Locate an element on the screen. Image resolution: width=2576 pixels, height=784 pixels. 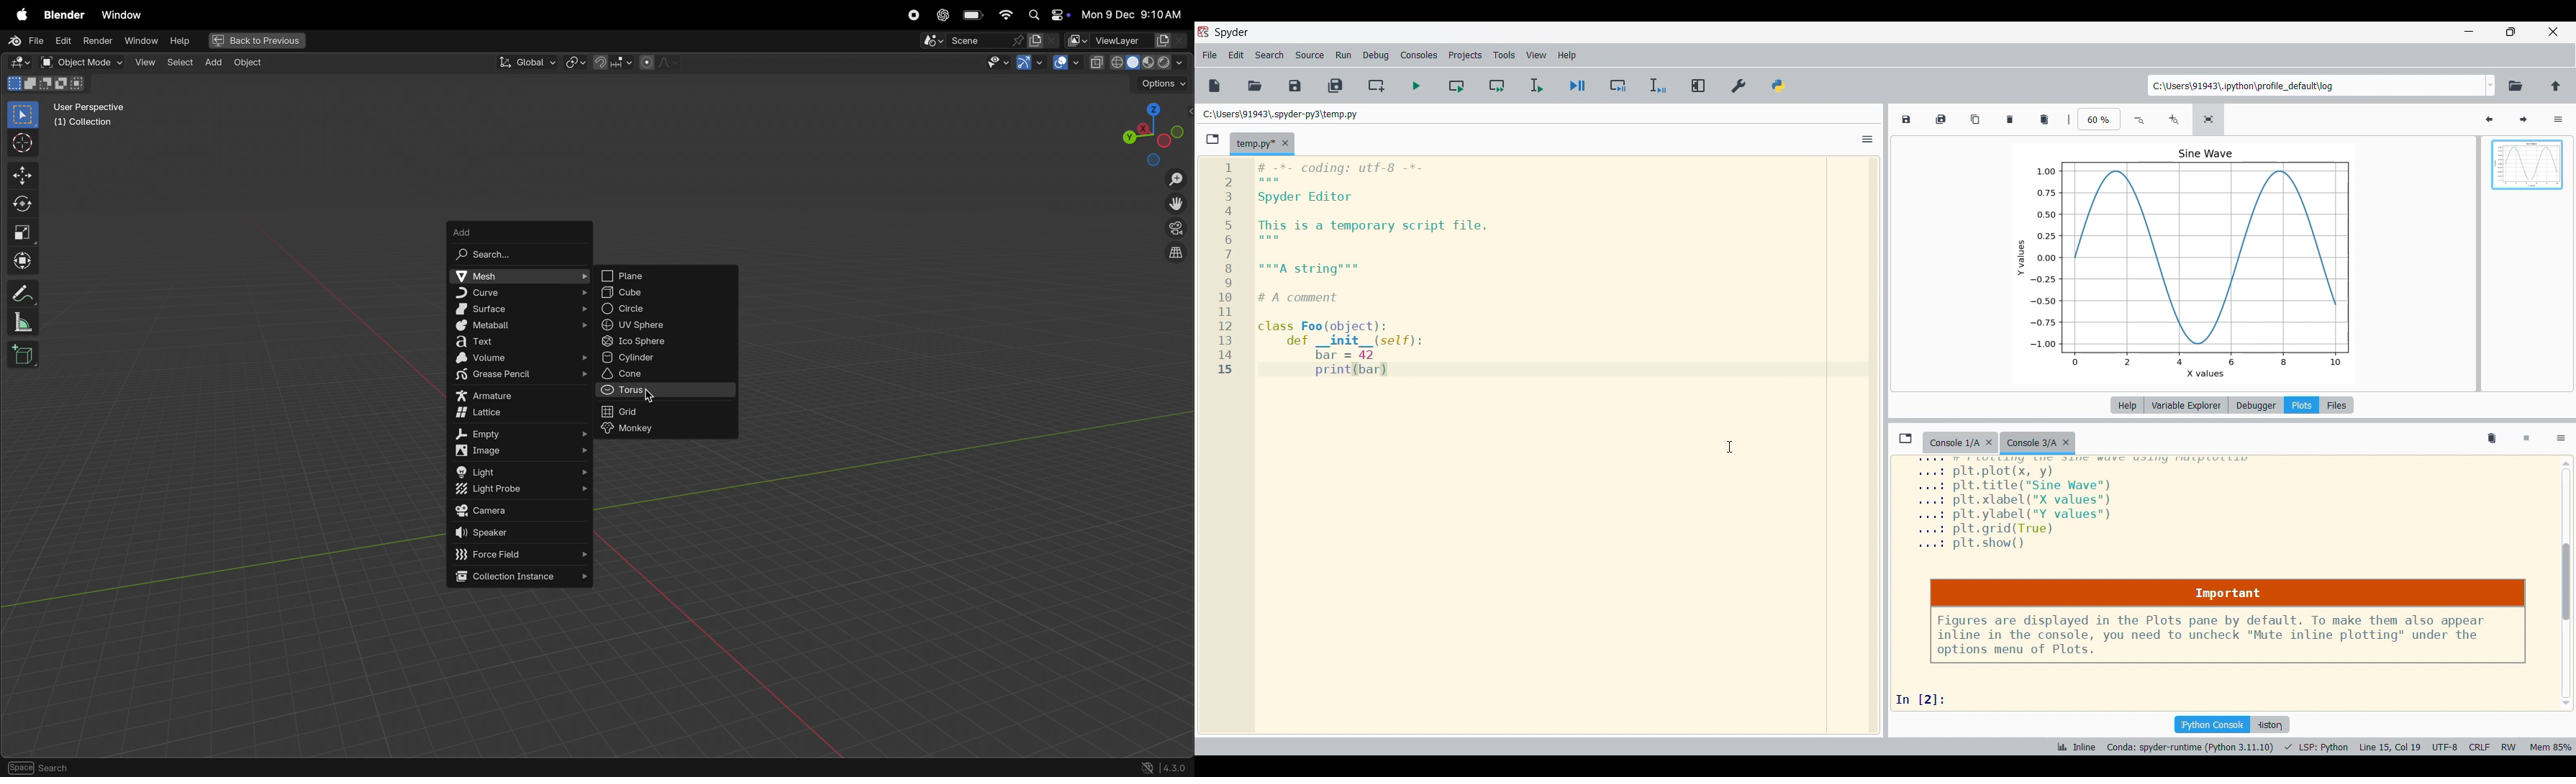
battery is located at coordinates (973, 16).